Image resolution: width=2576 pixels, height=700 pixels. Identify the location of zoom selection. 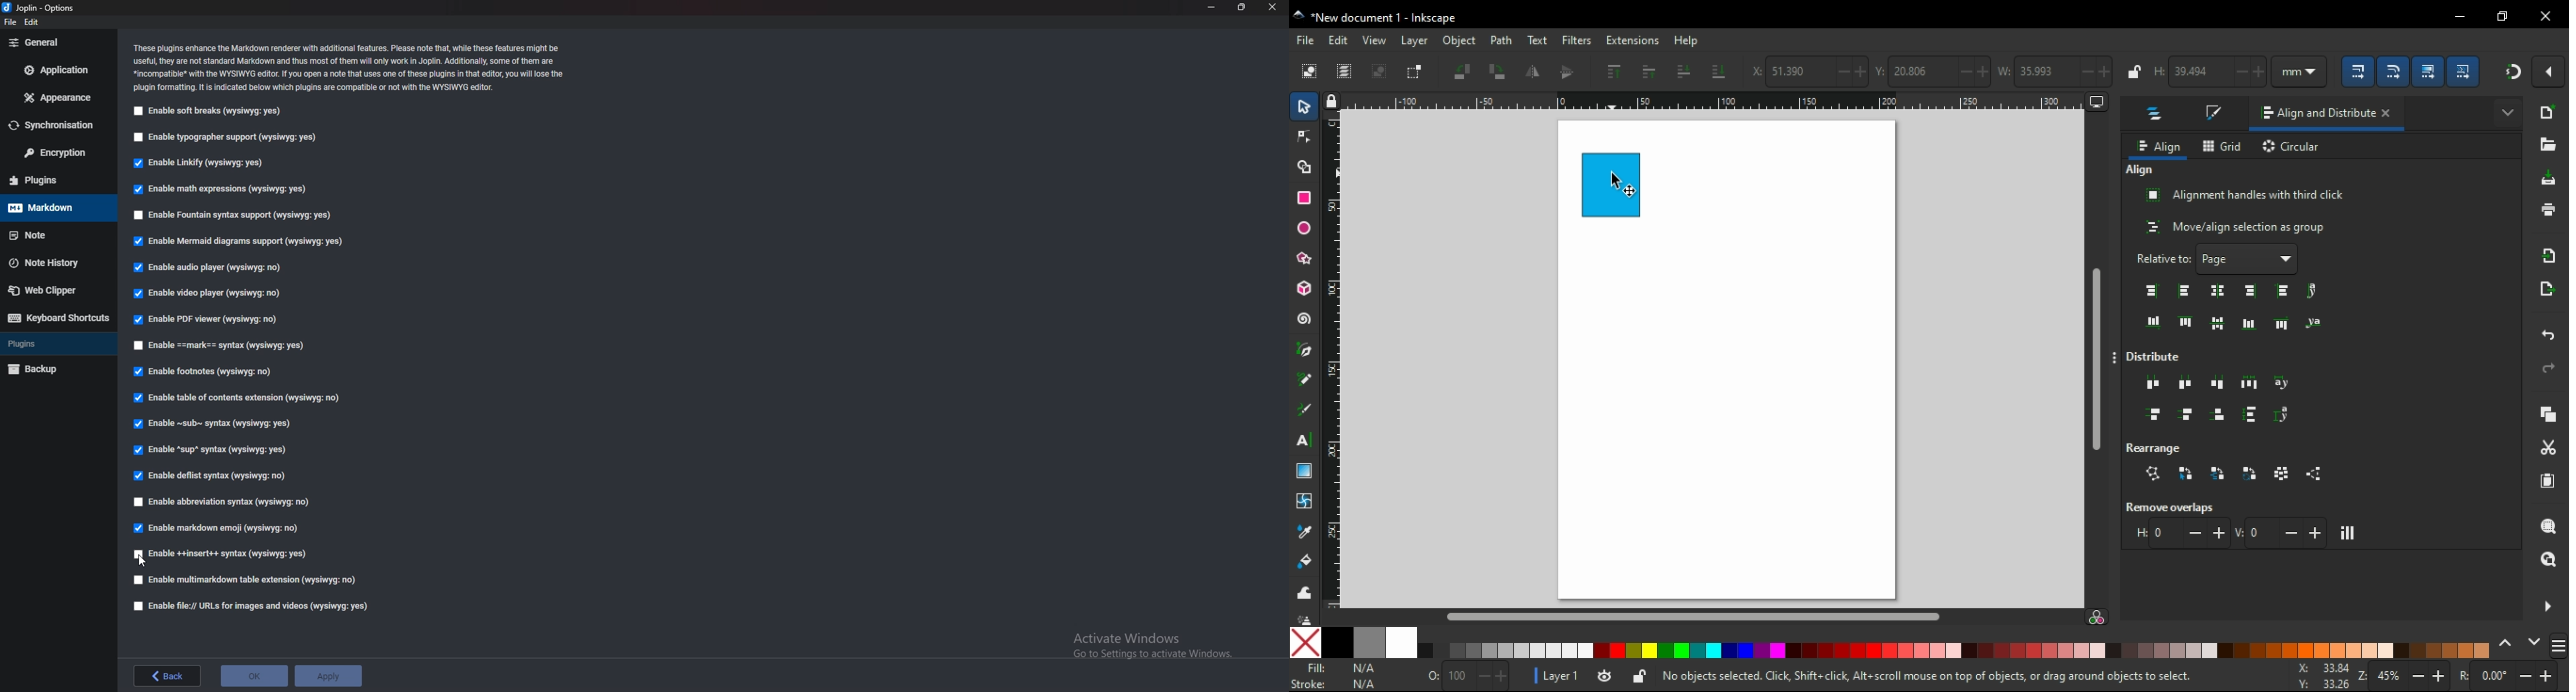
(2548, 525).